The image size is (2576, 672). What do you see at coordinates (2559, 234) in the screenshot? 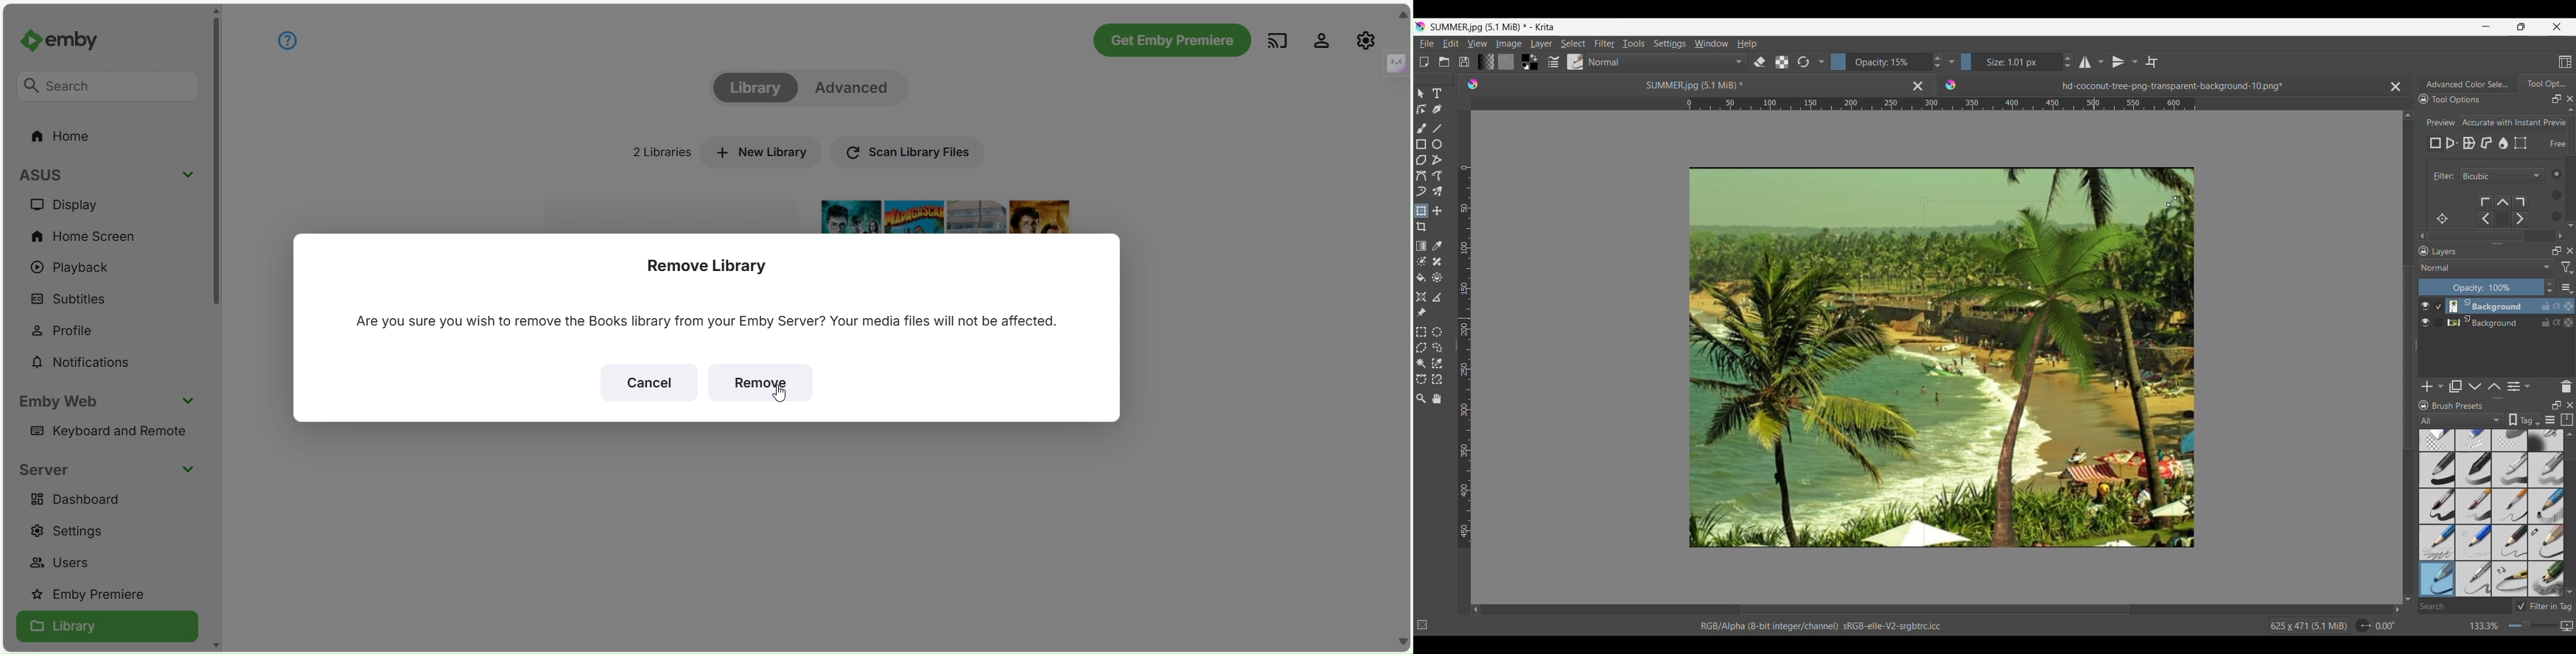
I see `Right` at bounding box center [2559, 234].